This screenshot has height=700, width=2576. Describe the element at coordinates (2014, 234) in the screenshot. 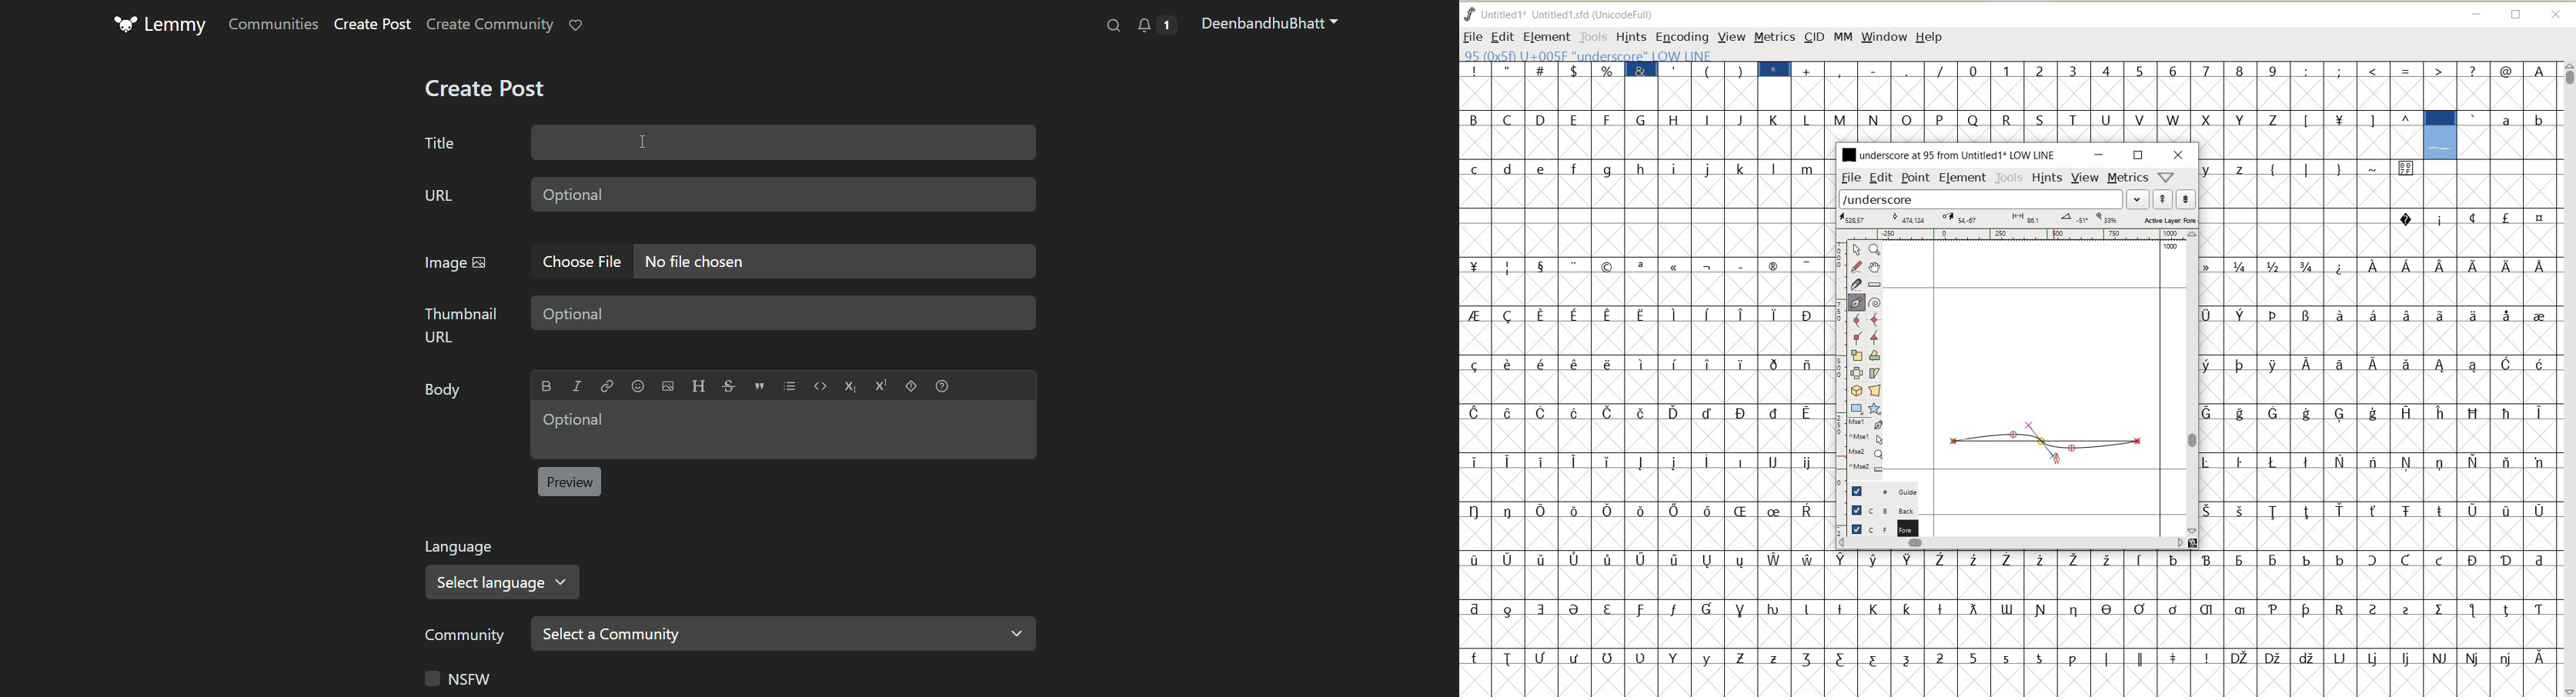

I see `RULER` at that location.